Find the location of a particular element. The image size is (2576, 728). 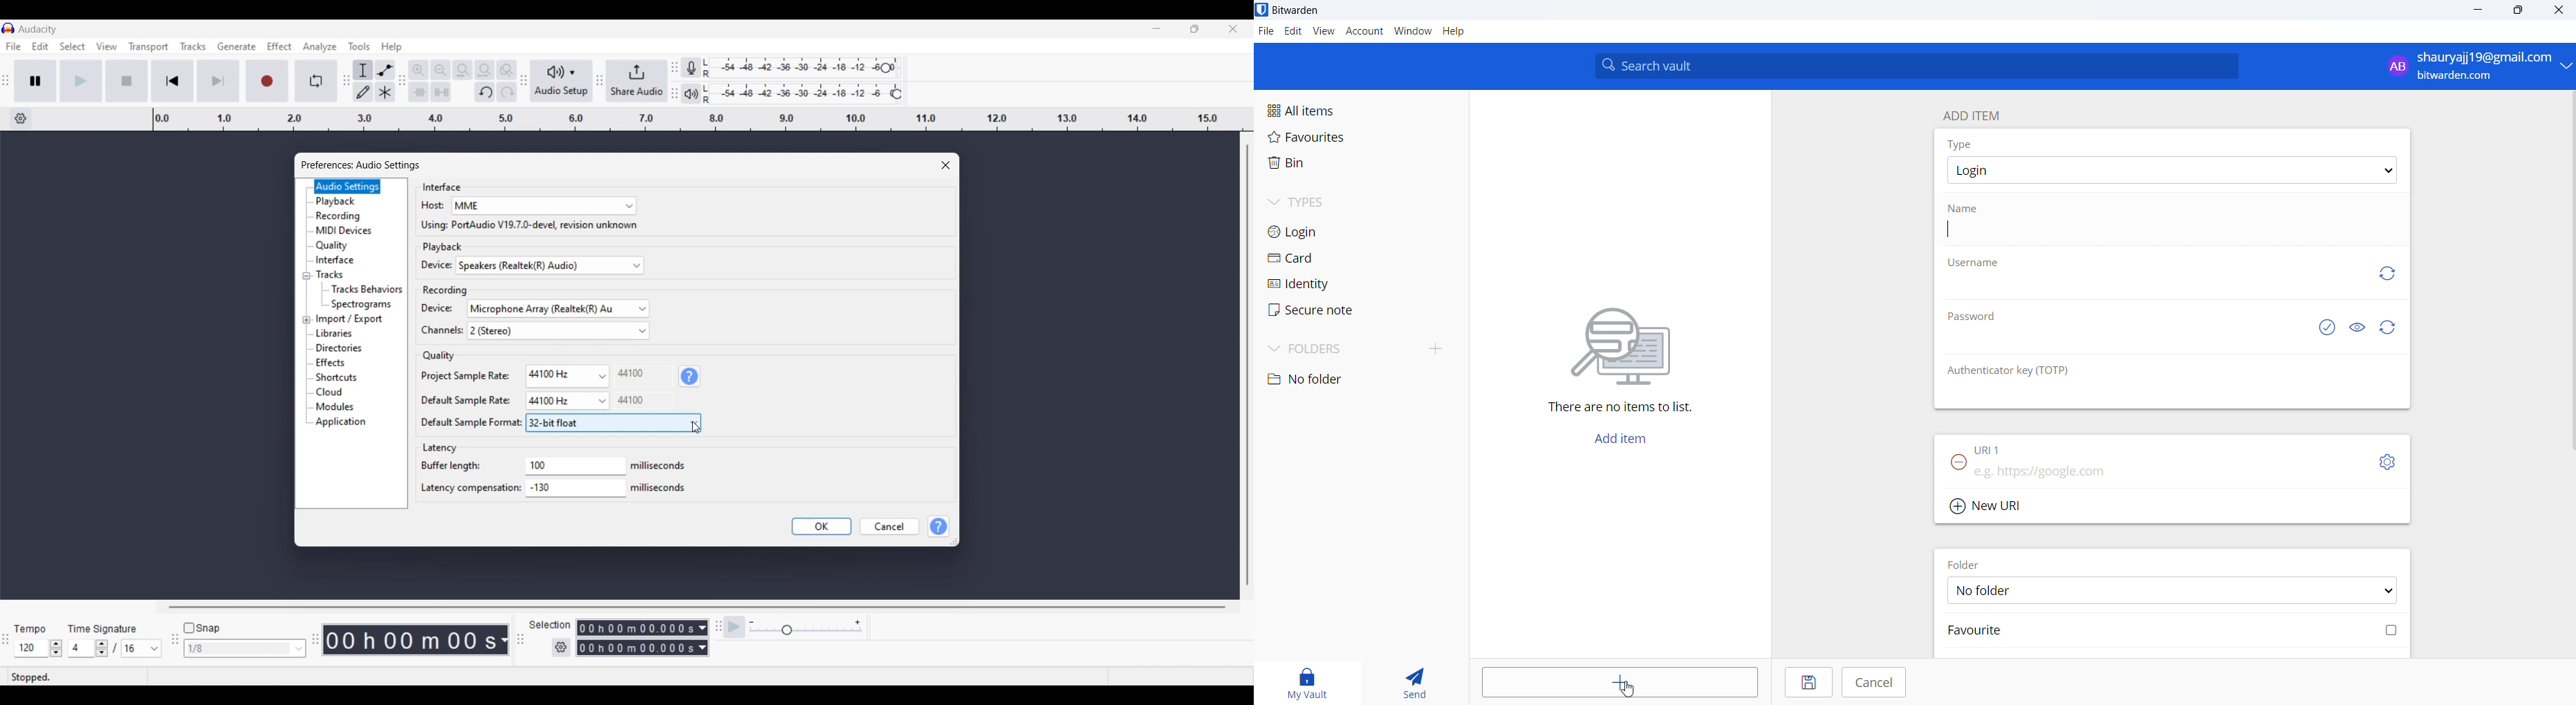

milliseconds is located at coordinates (661, 488).